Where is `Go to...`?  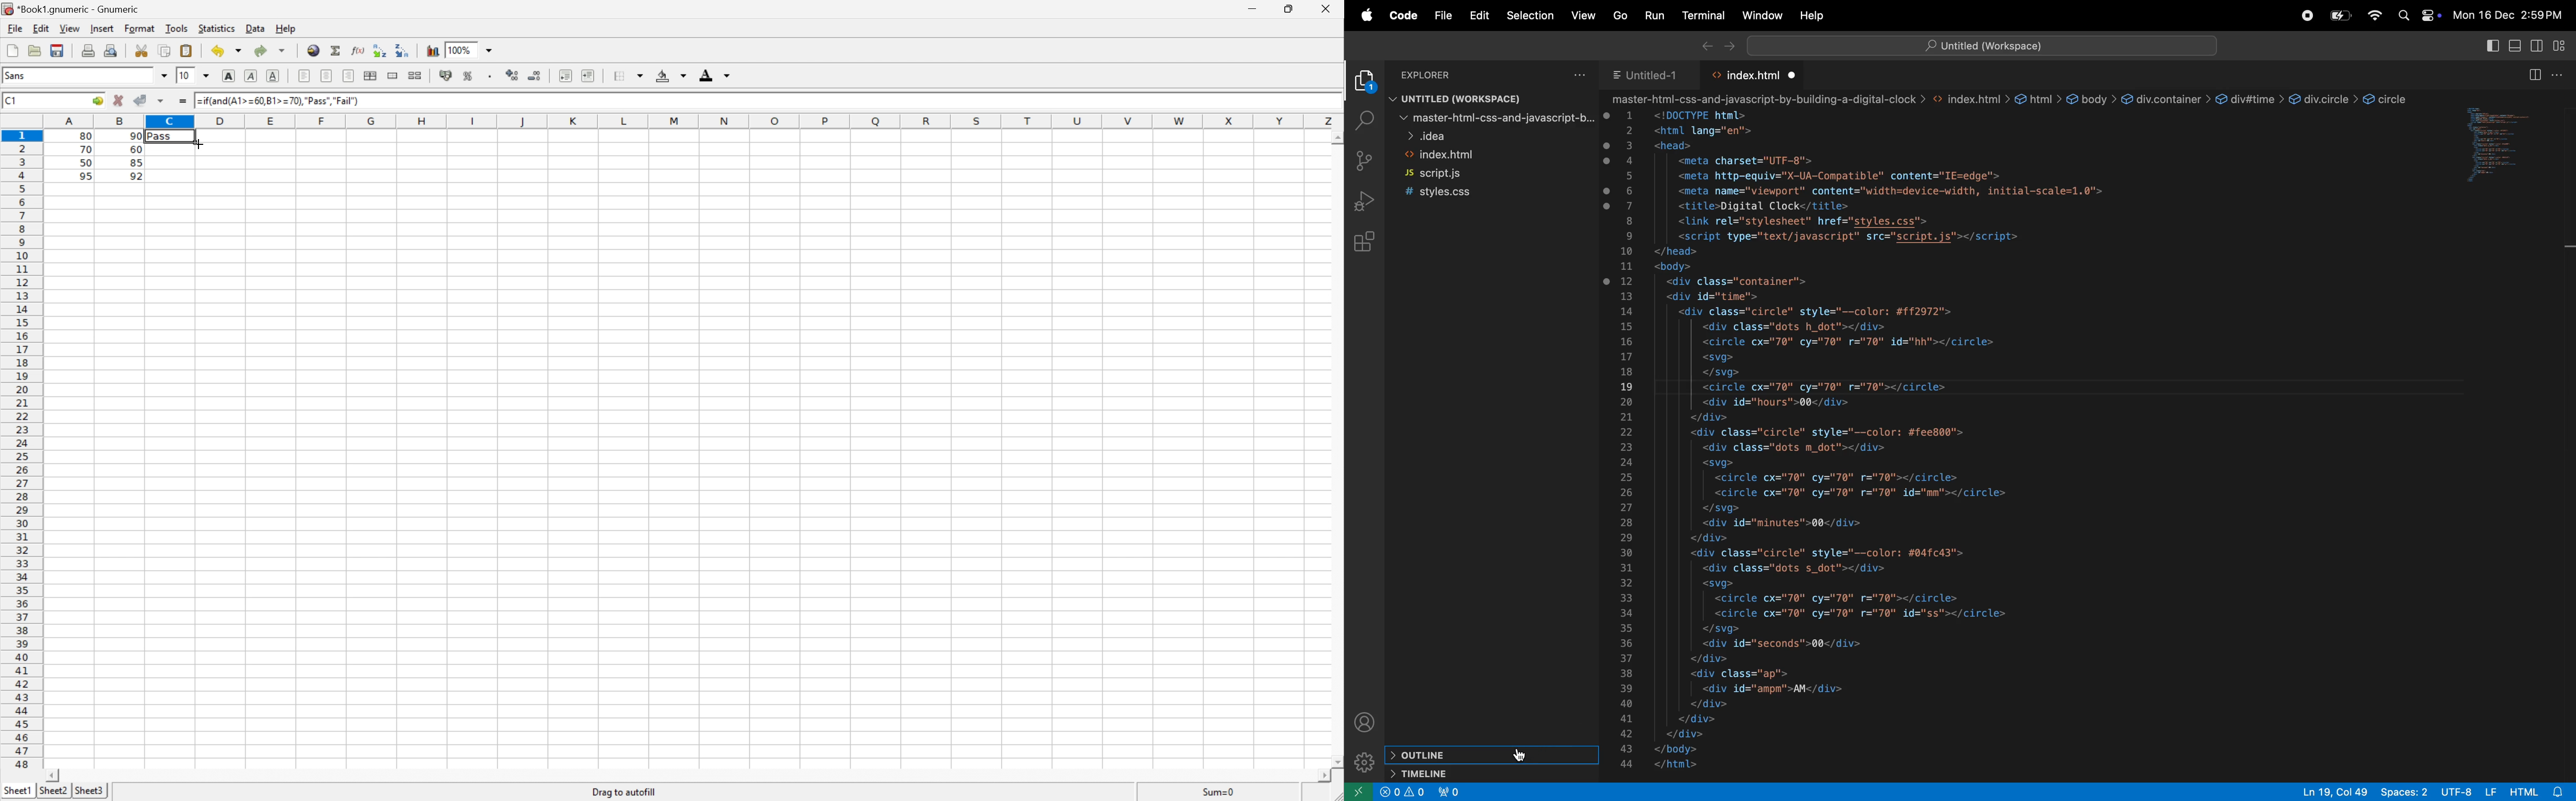
Go to... is located at coordinates (98, 101).